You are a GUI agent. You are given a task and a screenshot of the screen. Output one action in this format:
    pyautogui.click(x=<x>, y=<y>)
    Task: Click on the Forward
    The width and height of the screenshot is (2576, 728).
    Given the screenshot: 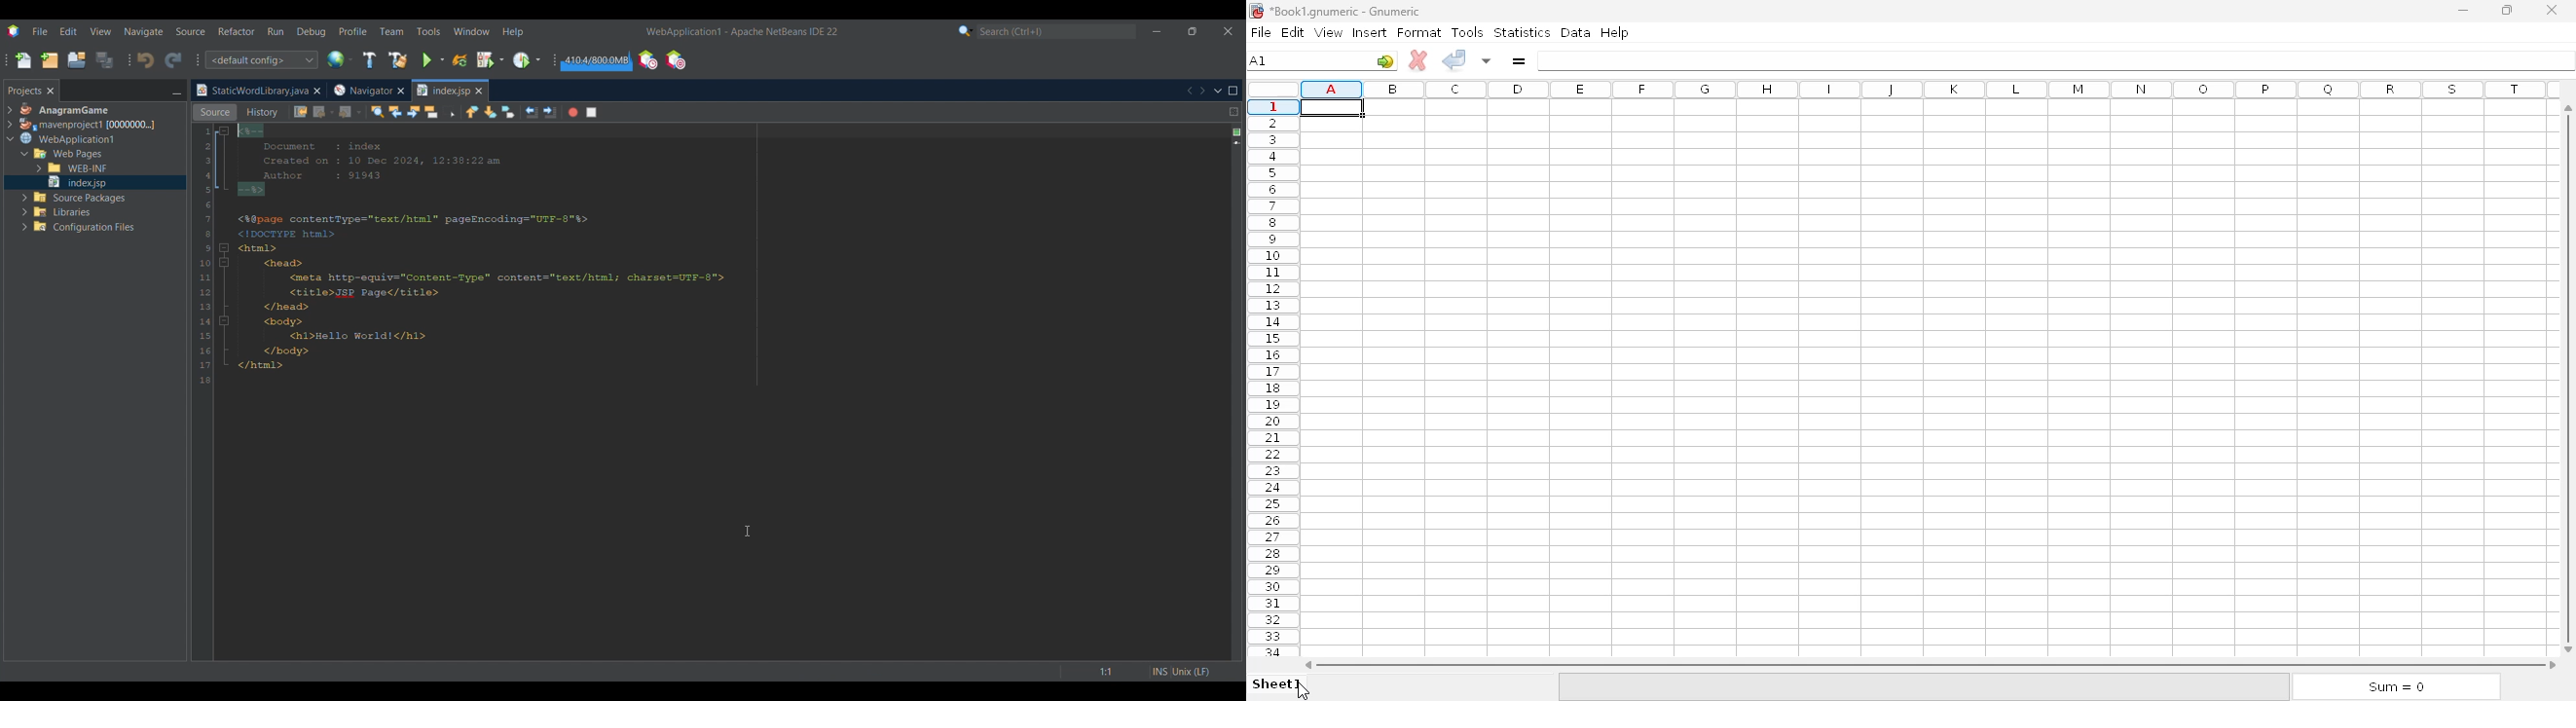 What is the action you would take?
    pyautogui.click(x=350, y=112)
    